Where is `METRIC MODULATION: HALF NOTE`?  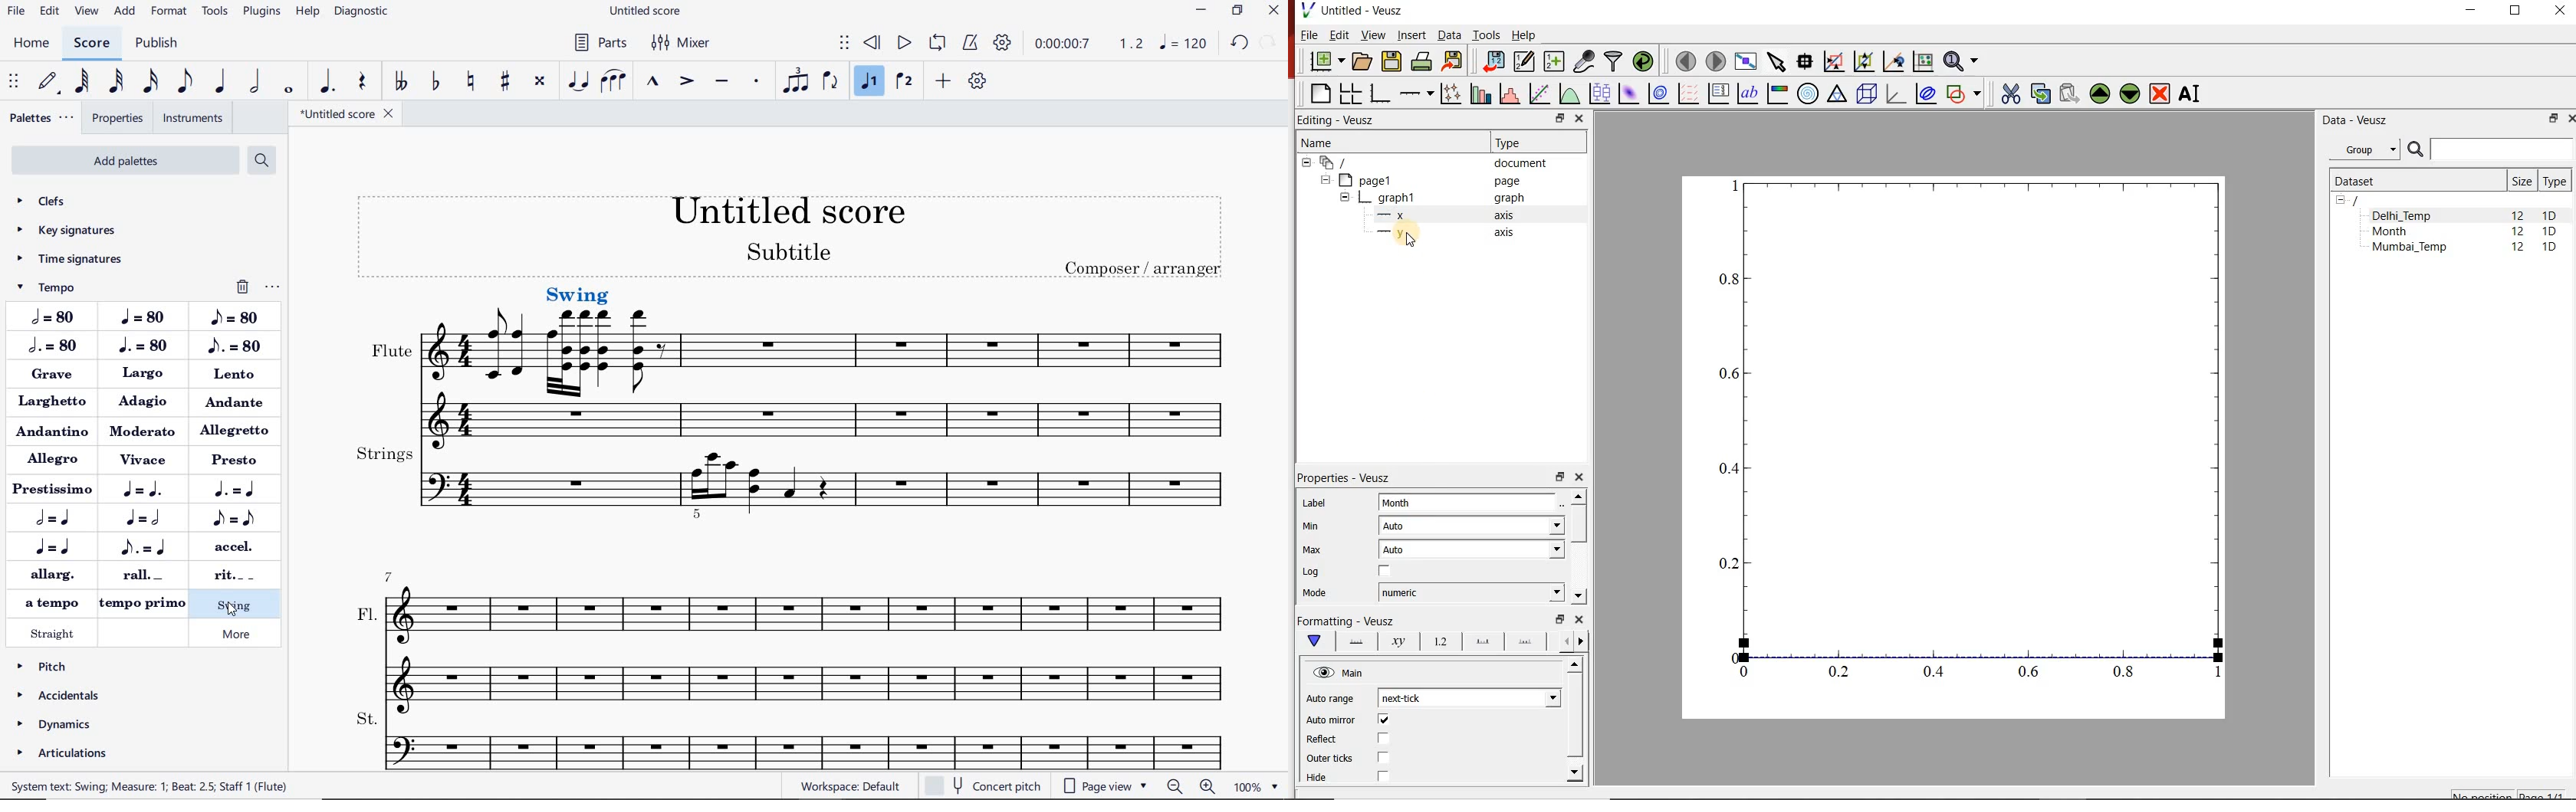 METRIC MODULATION: HALF NOTE is located at coordinates (58, 519).